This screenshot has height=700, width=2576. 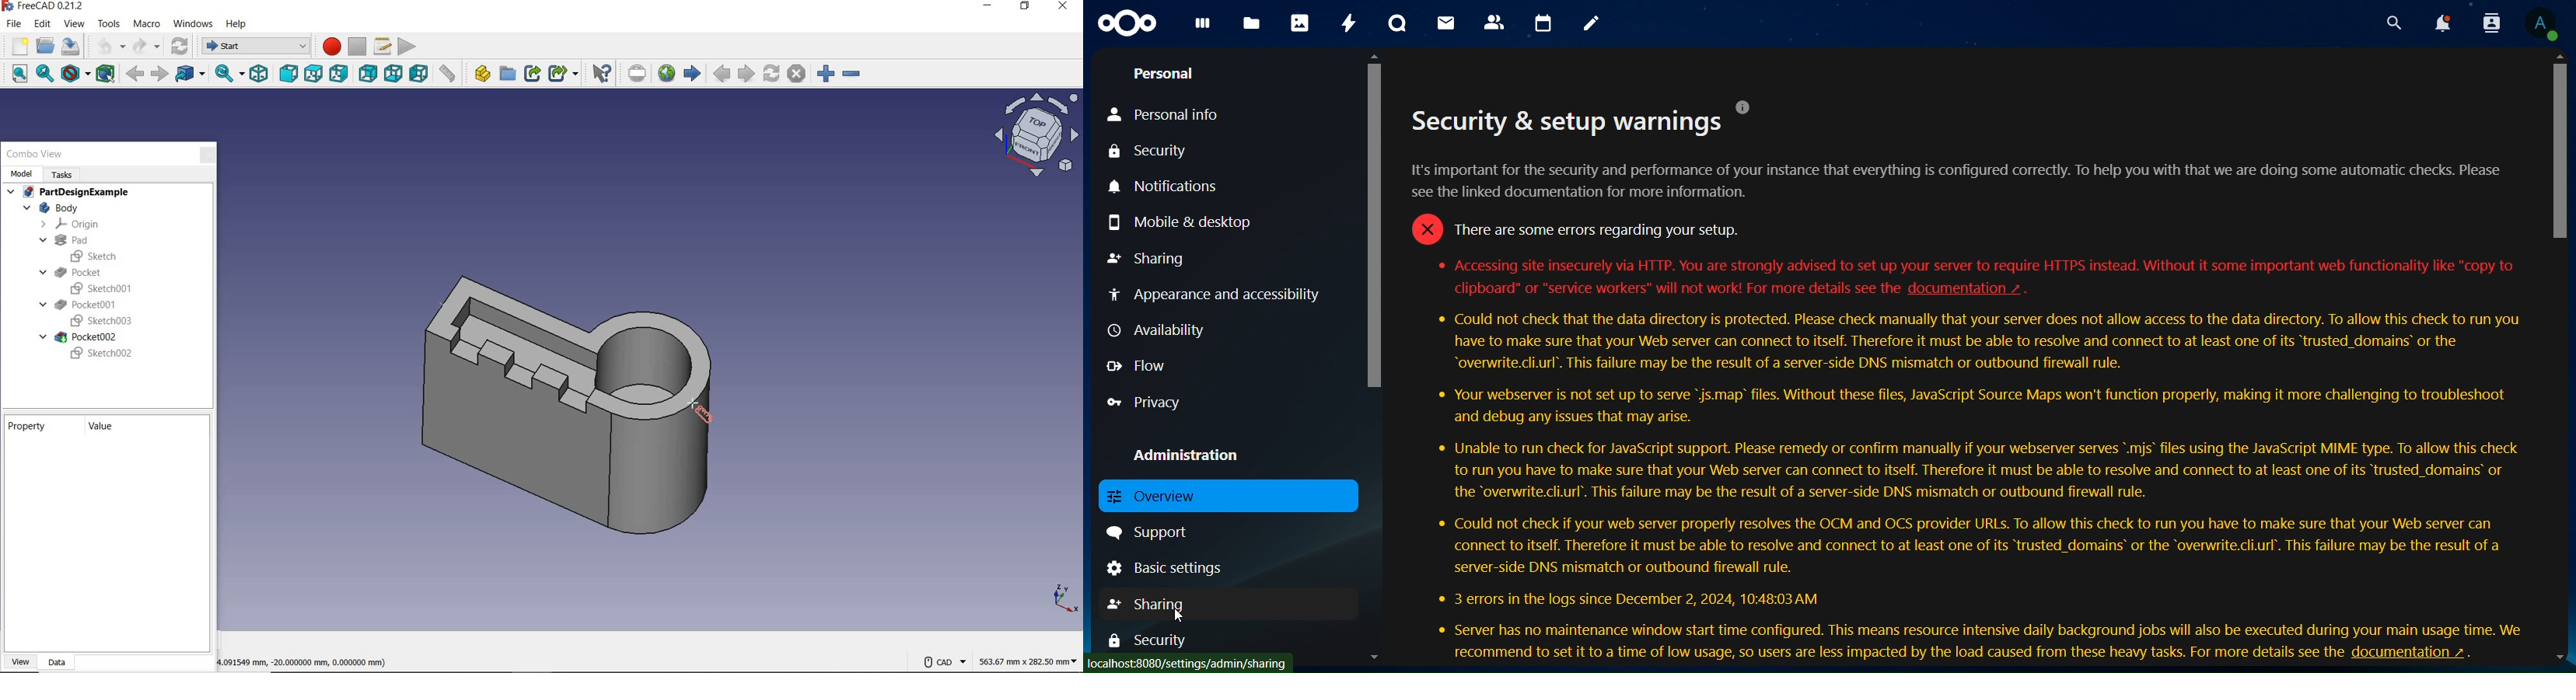 What do you see at coordinates (479, 75) in the screenshot?
I see `create part` at bounding box center [479, 75].